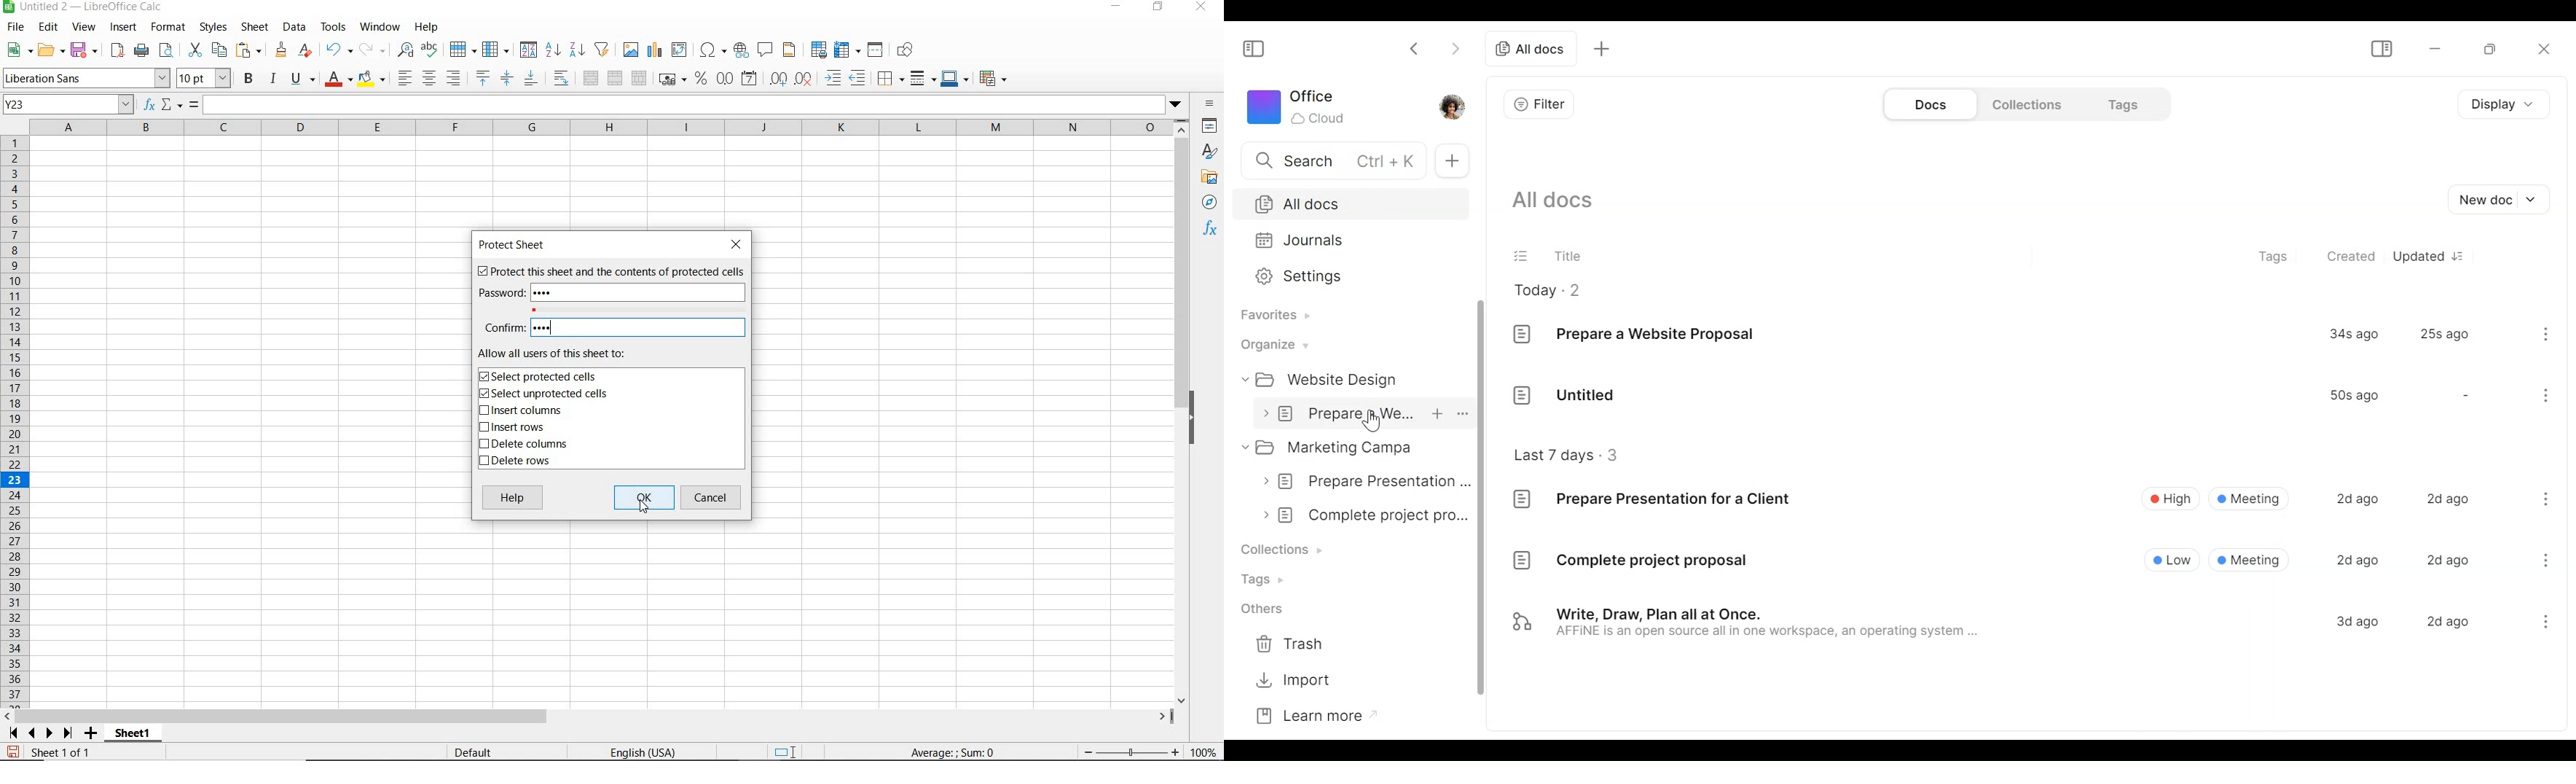  I want to click on SORT DESCENDING, so click(576, 50).